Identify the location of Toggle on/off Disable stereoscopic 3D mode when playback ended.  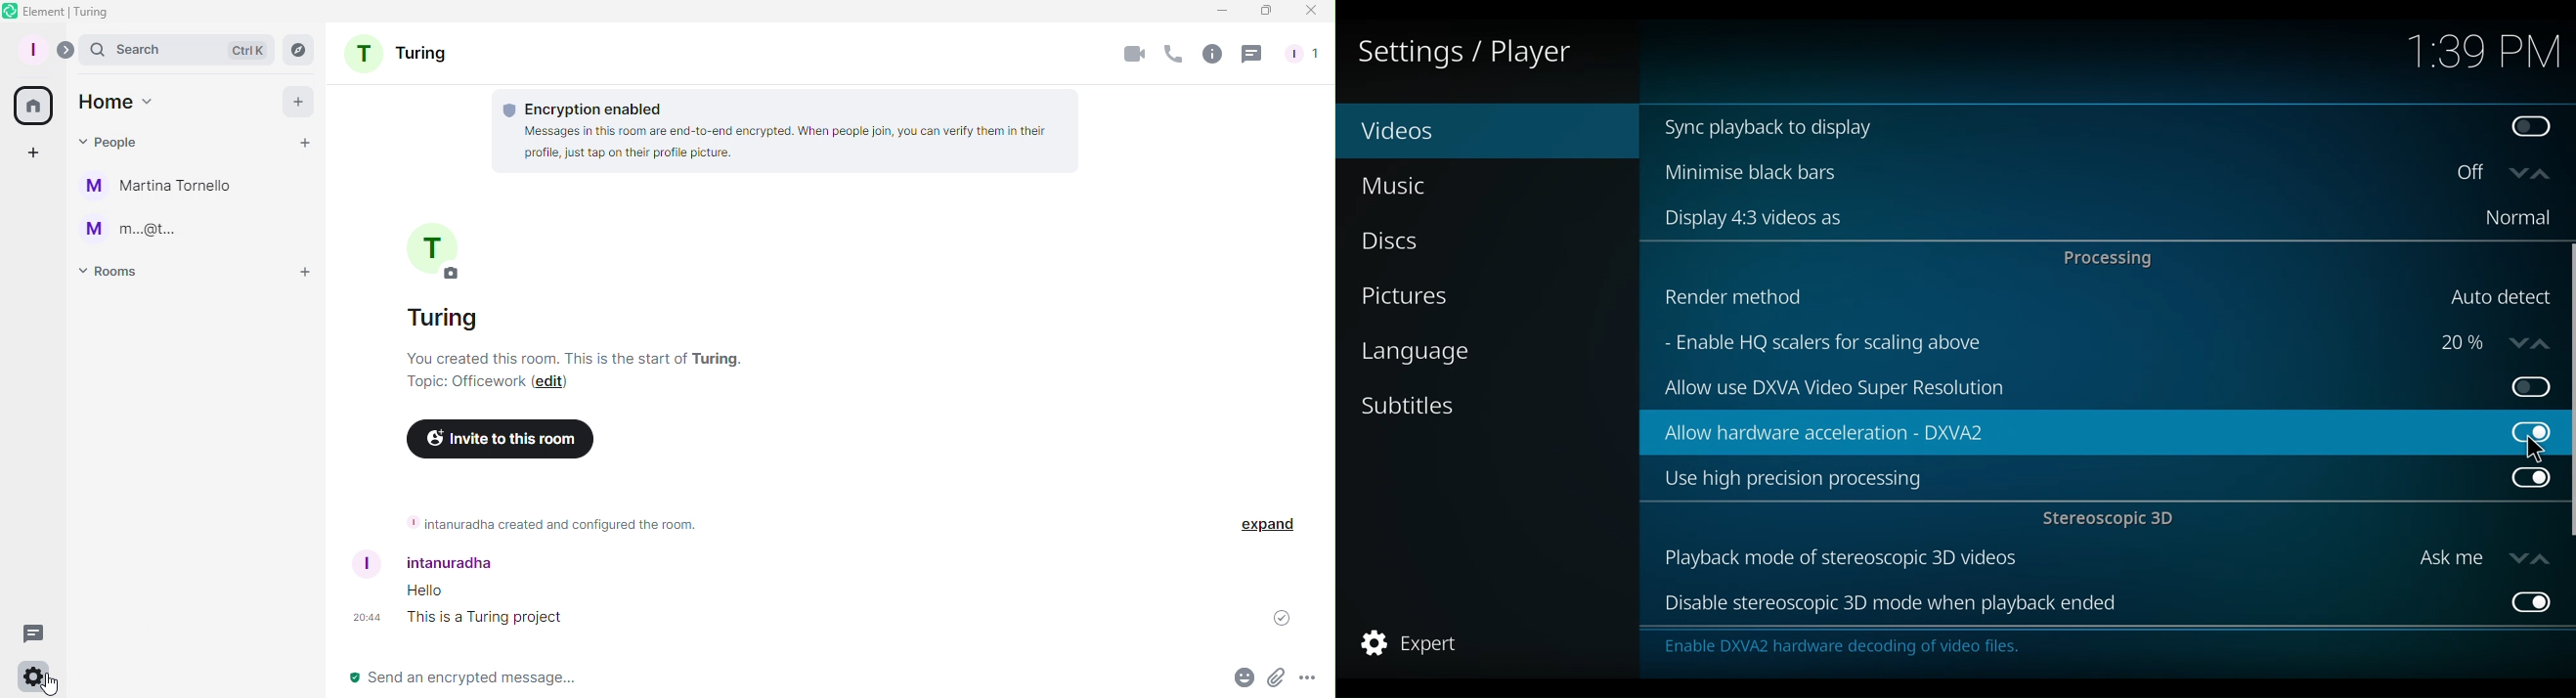
(2528, 601).